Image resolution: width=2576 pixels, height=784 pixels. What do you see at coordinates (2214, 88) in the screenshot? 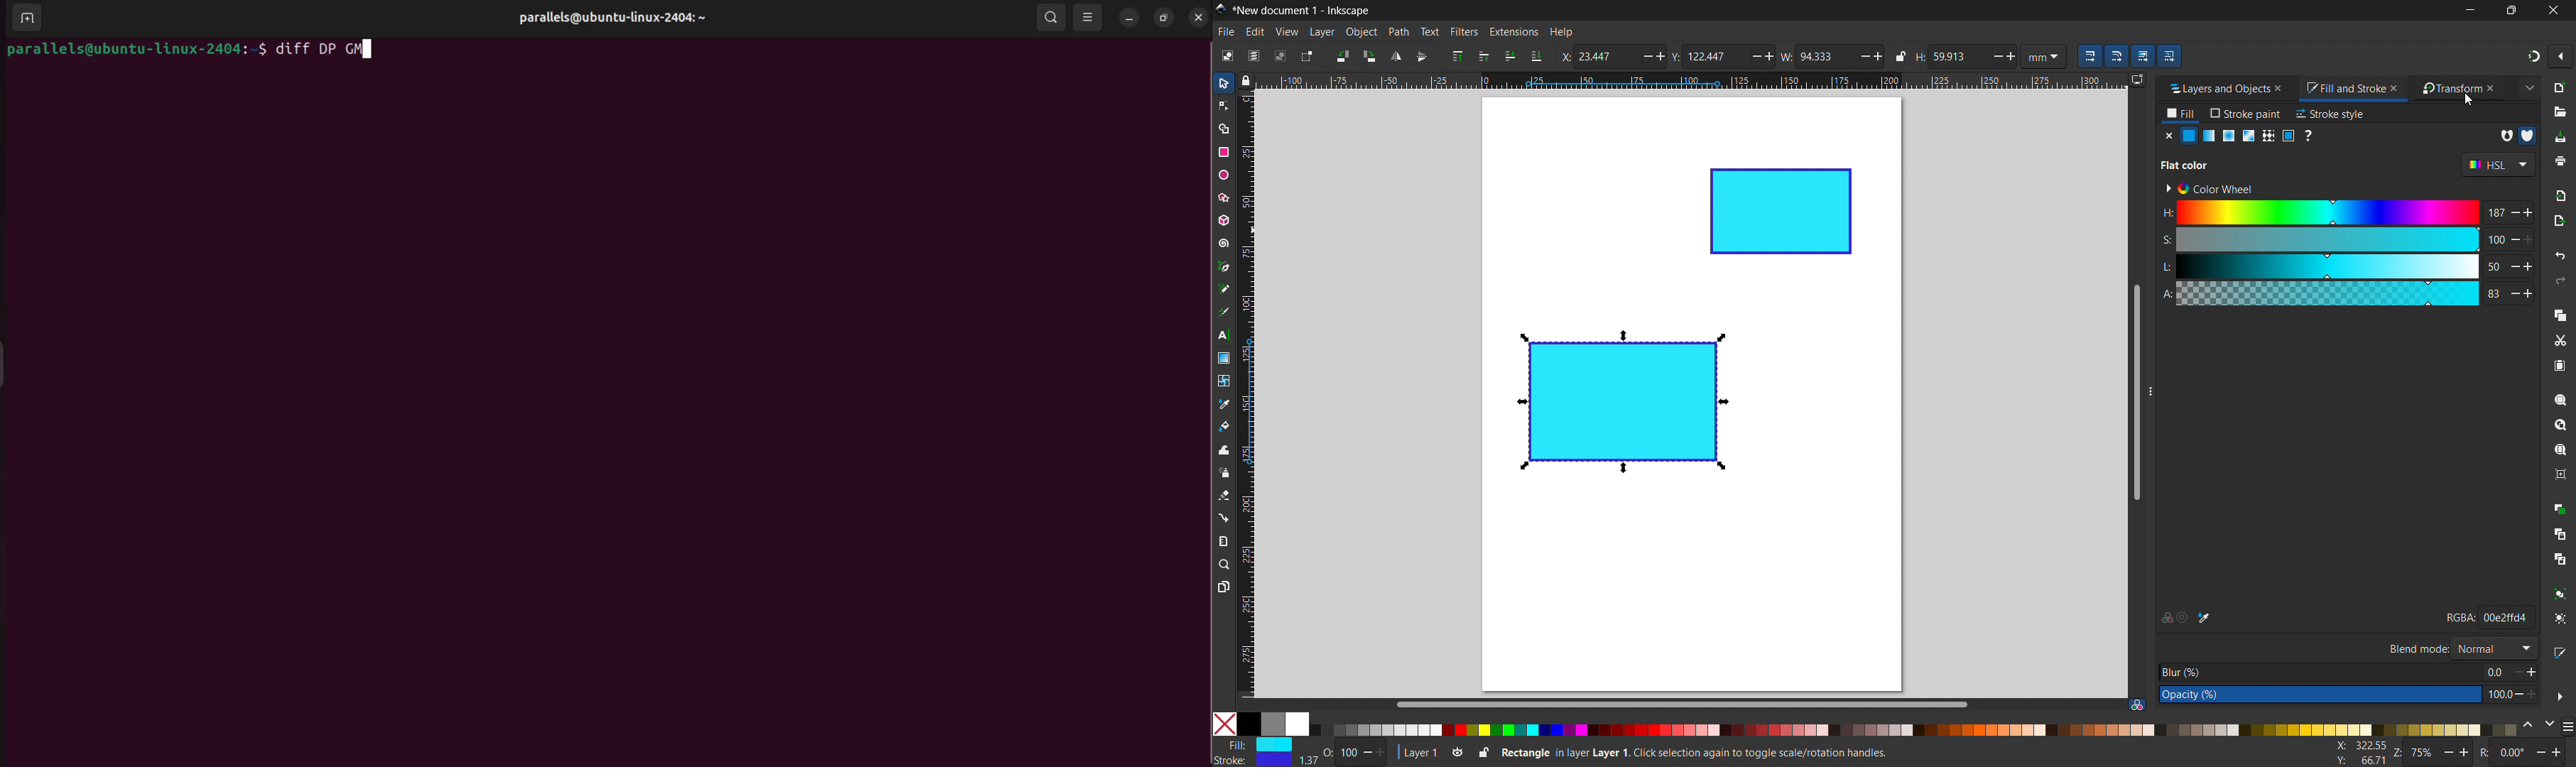
I see `layers and objects` at bounding box center [2214, 88].